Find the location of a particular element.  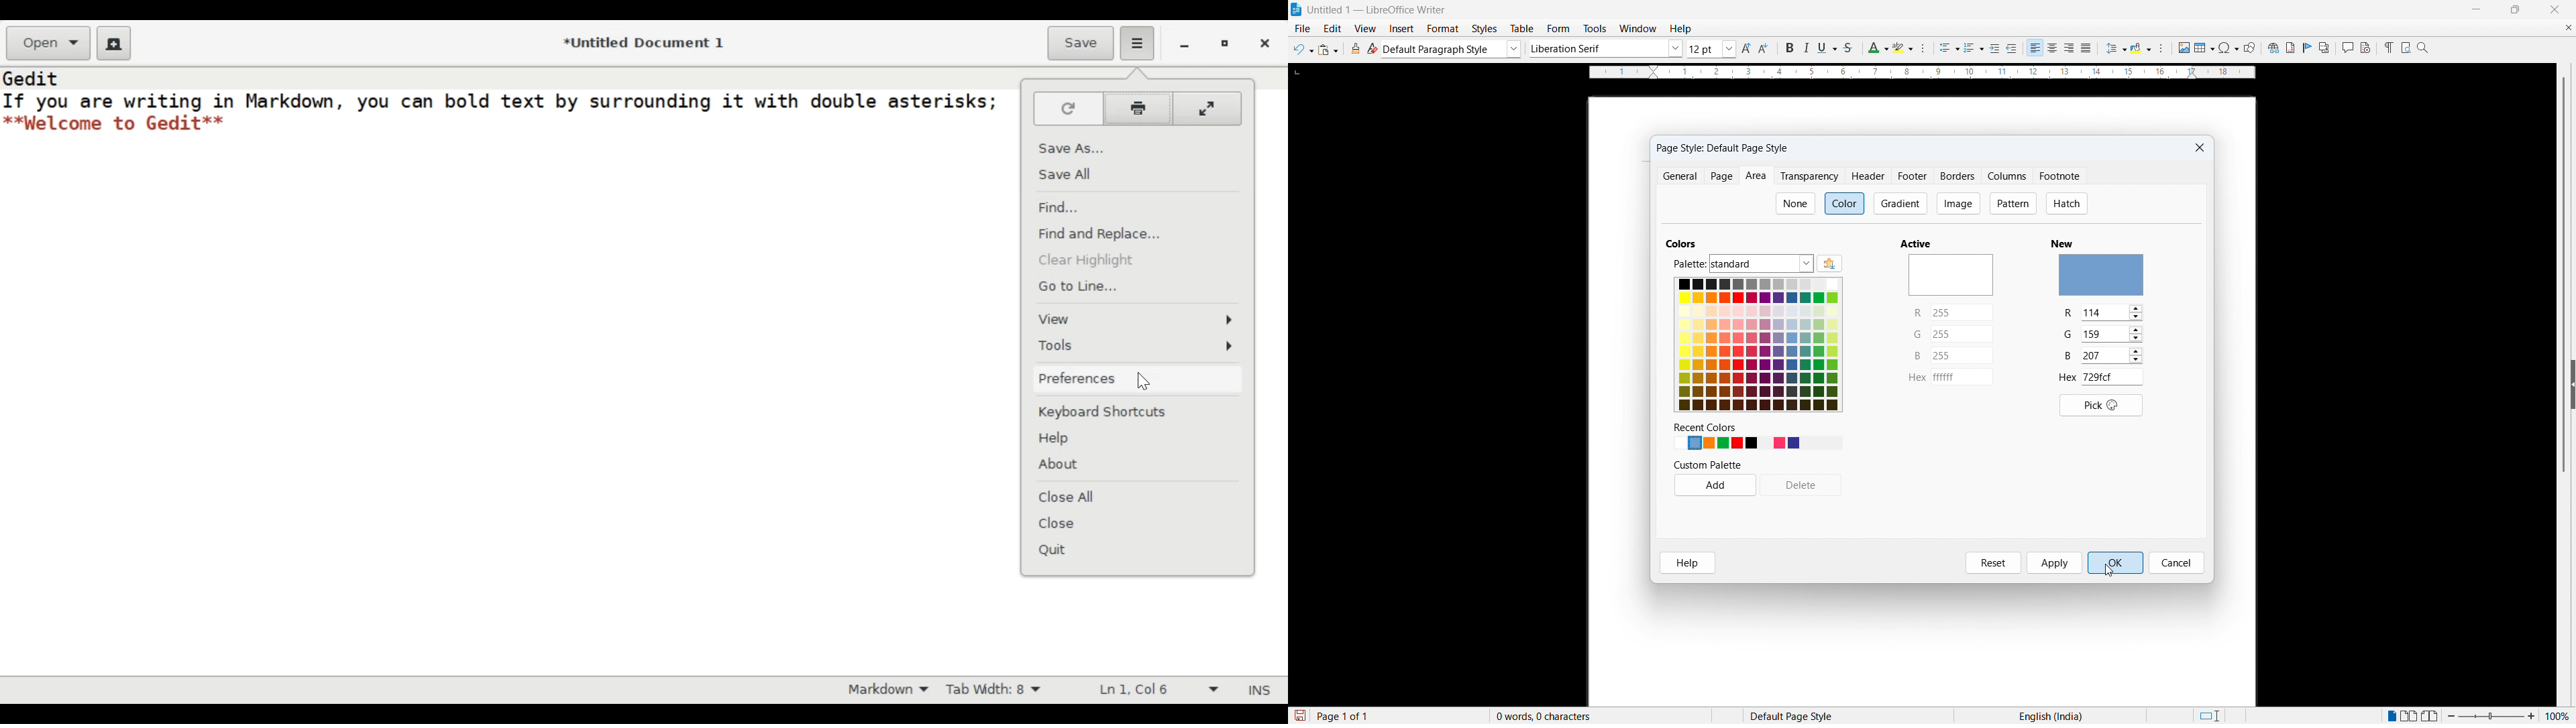

Find is located at coordinates (1062, 207).